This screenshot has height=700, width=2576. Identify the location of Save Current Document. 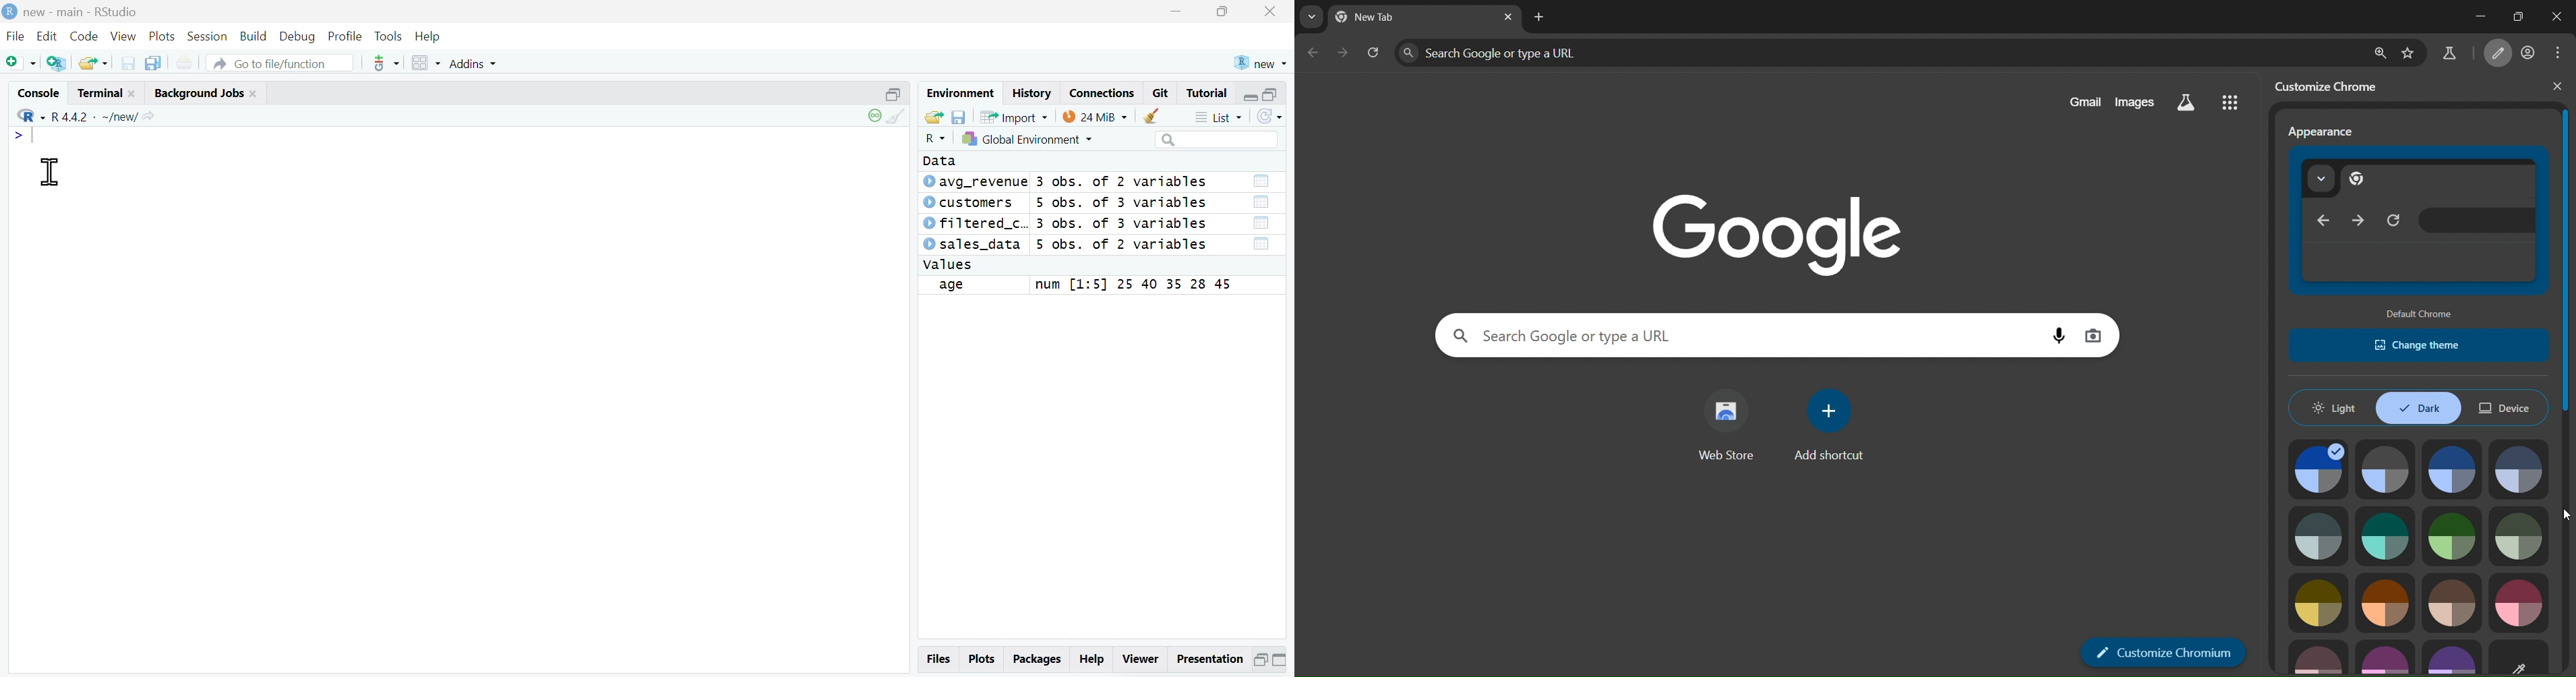
(128, 64).